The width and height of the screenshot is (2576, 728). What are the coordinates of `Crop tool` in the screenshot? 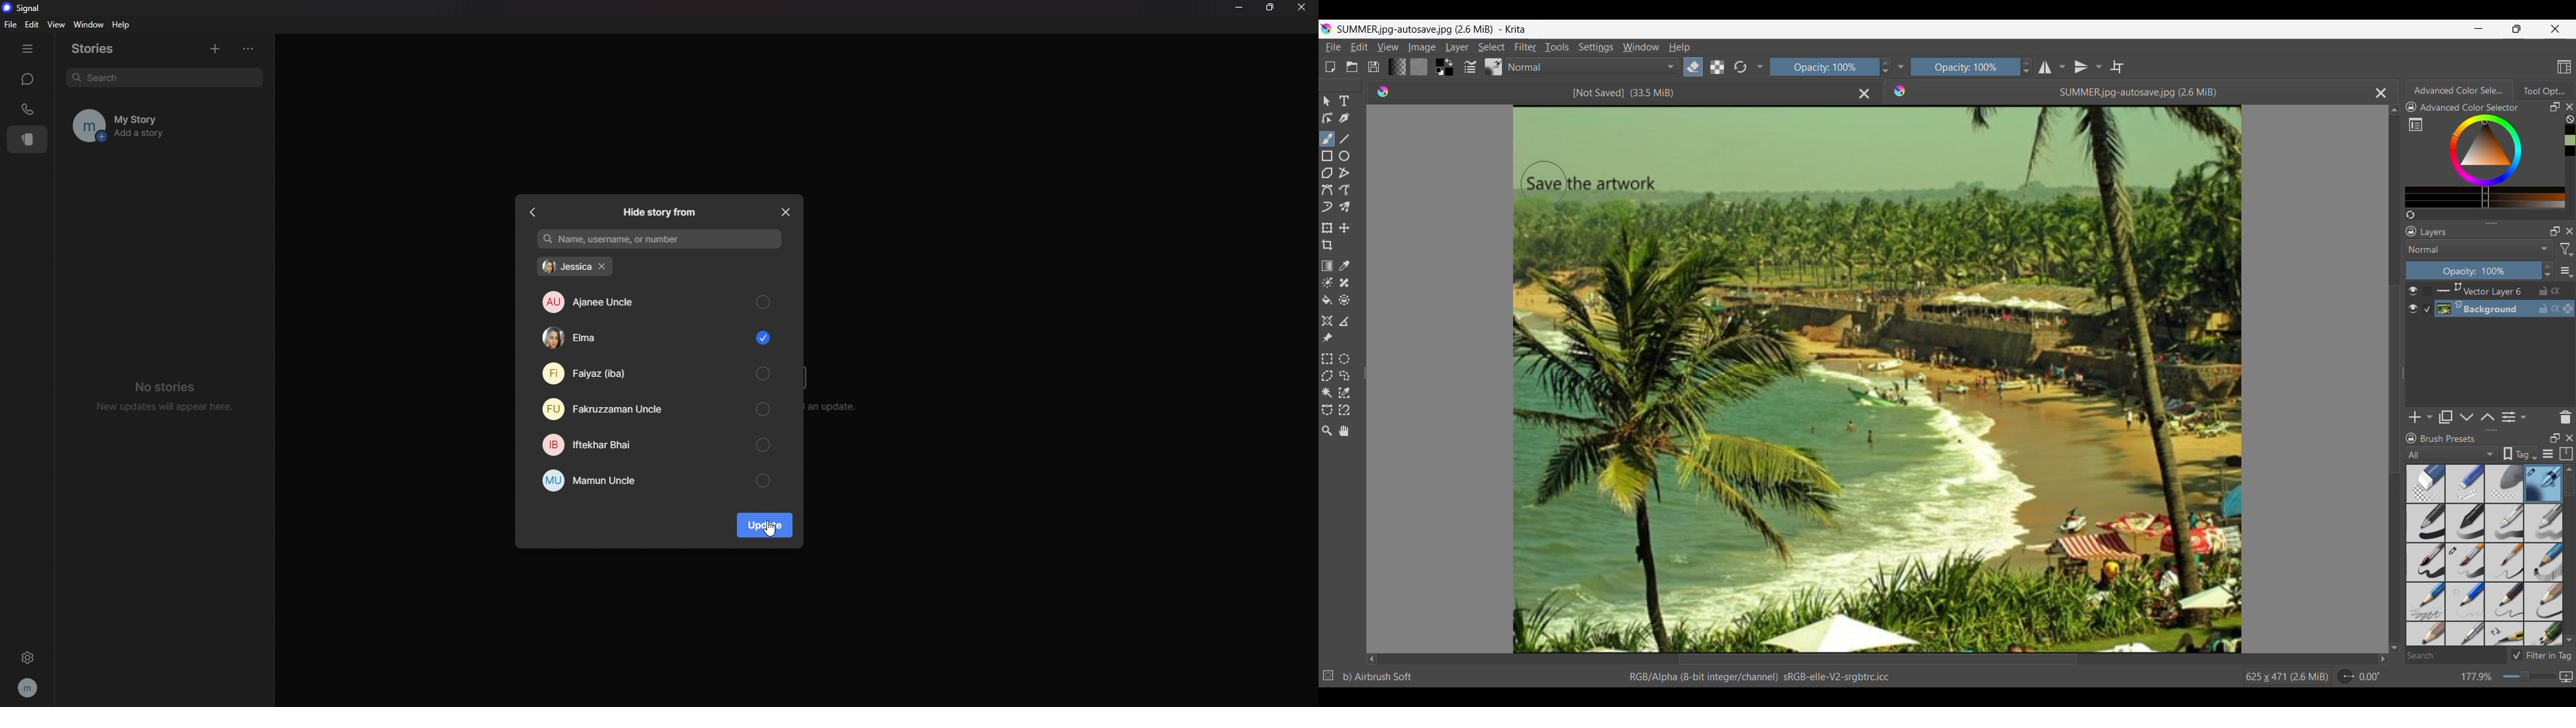 It's located at (1328, 245).